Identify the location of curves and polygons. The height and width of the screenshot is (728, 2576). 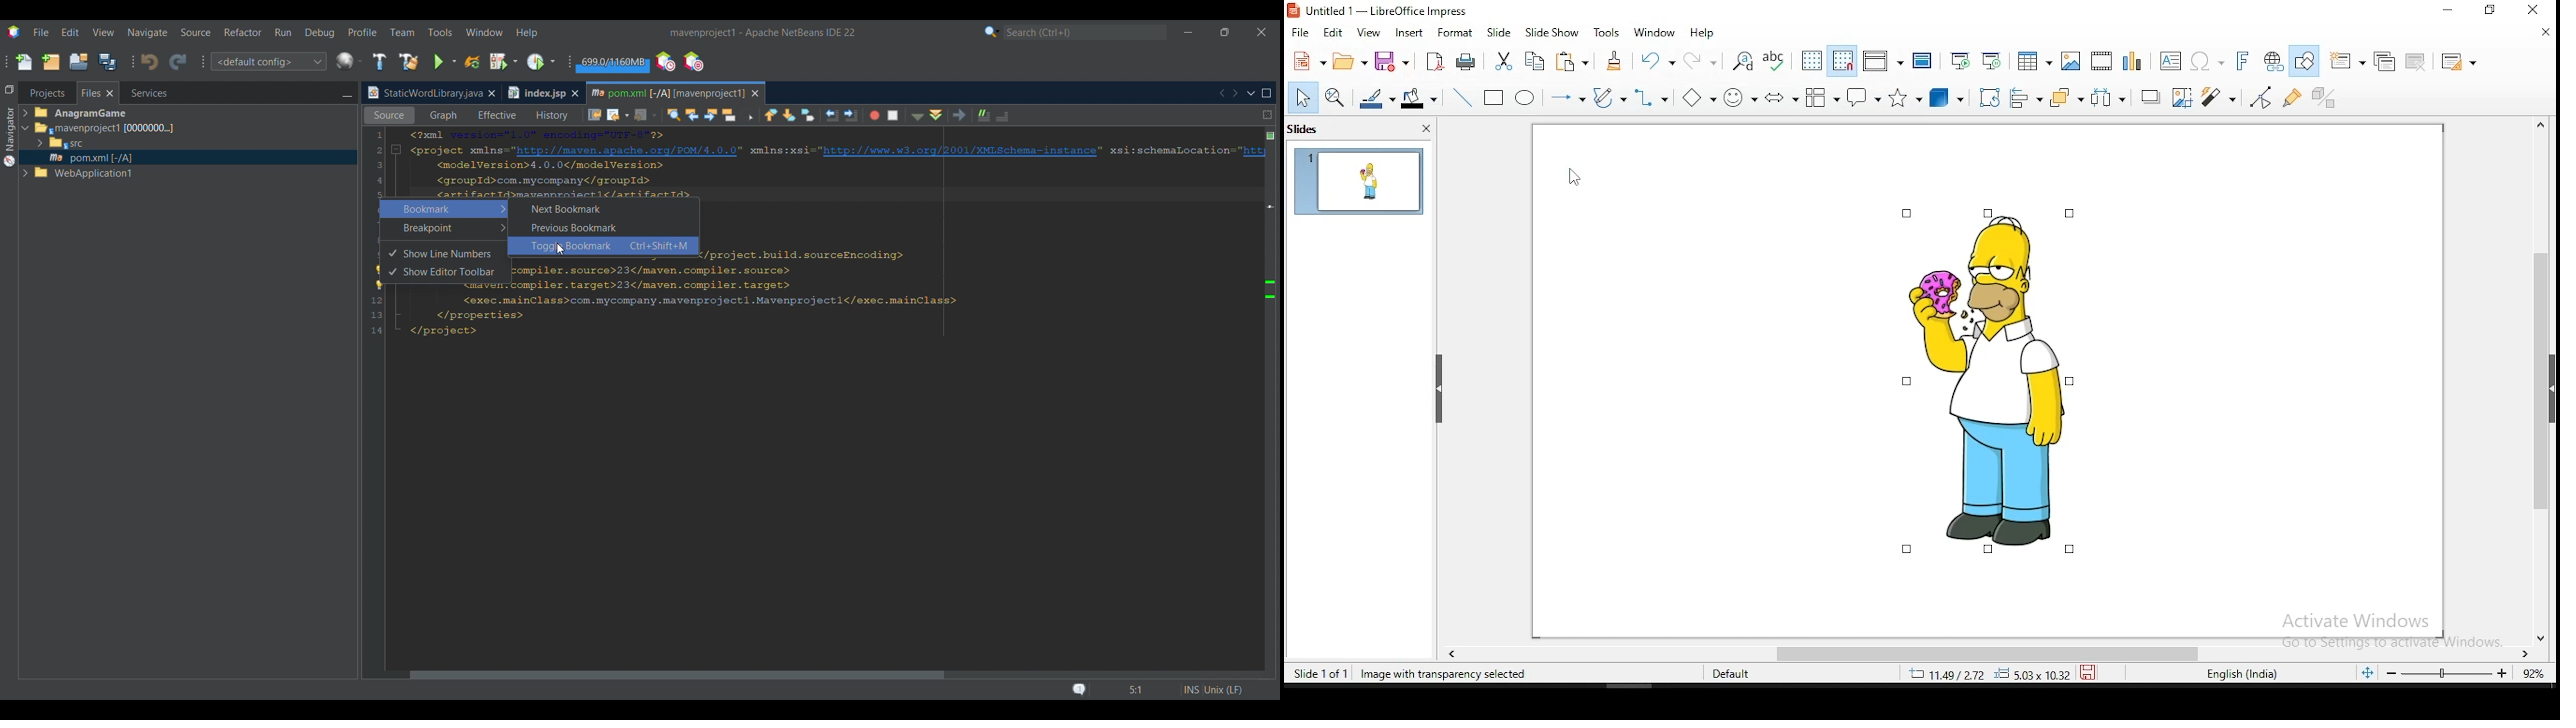
(1607, 98).